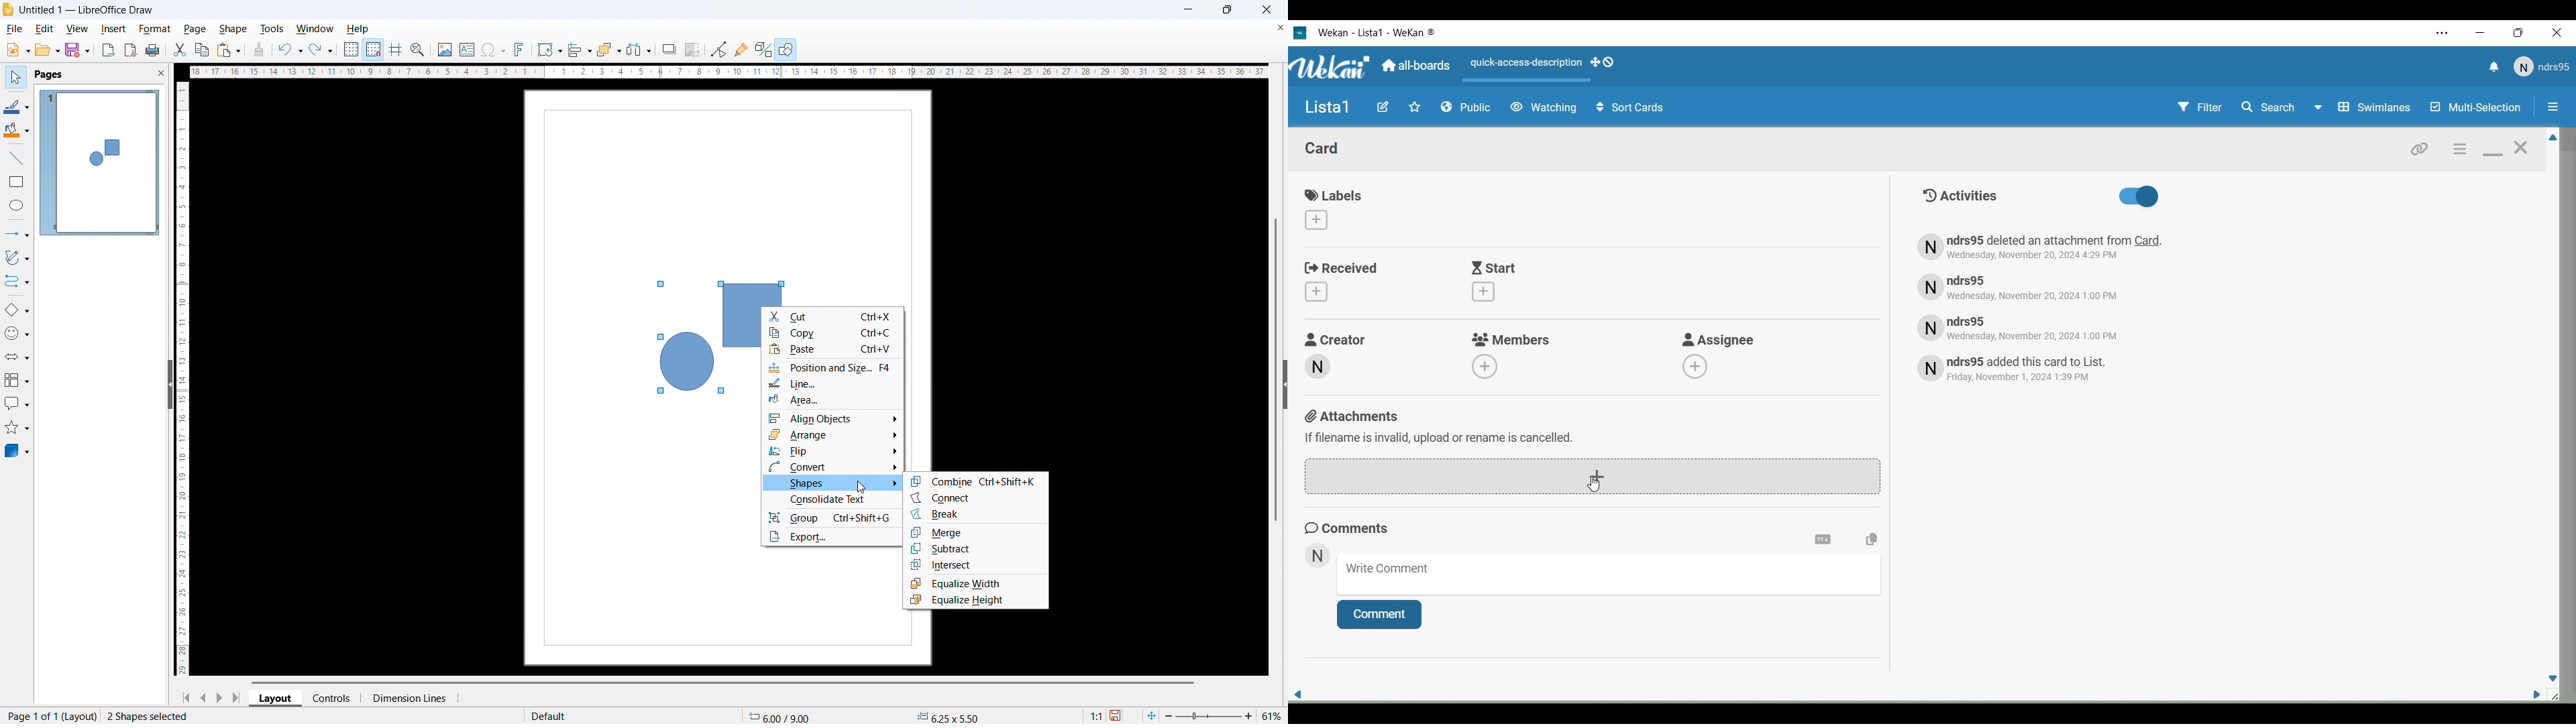 This screenshot has height=728, width=2576. Describe the element at coordinates (945, 715) in the screenshot. I see `object dimension` at that location.